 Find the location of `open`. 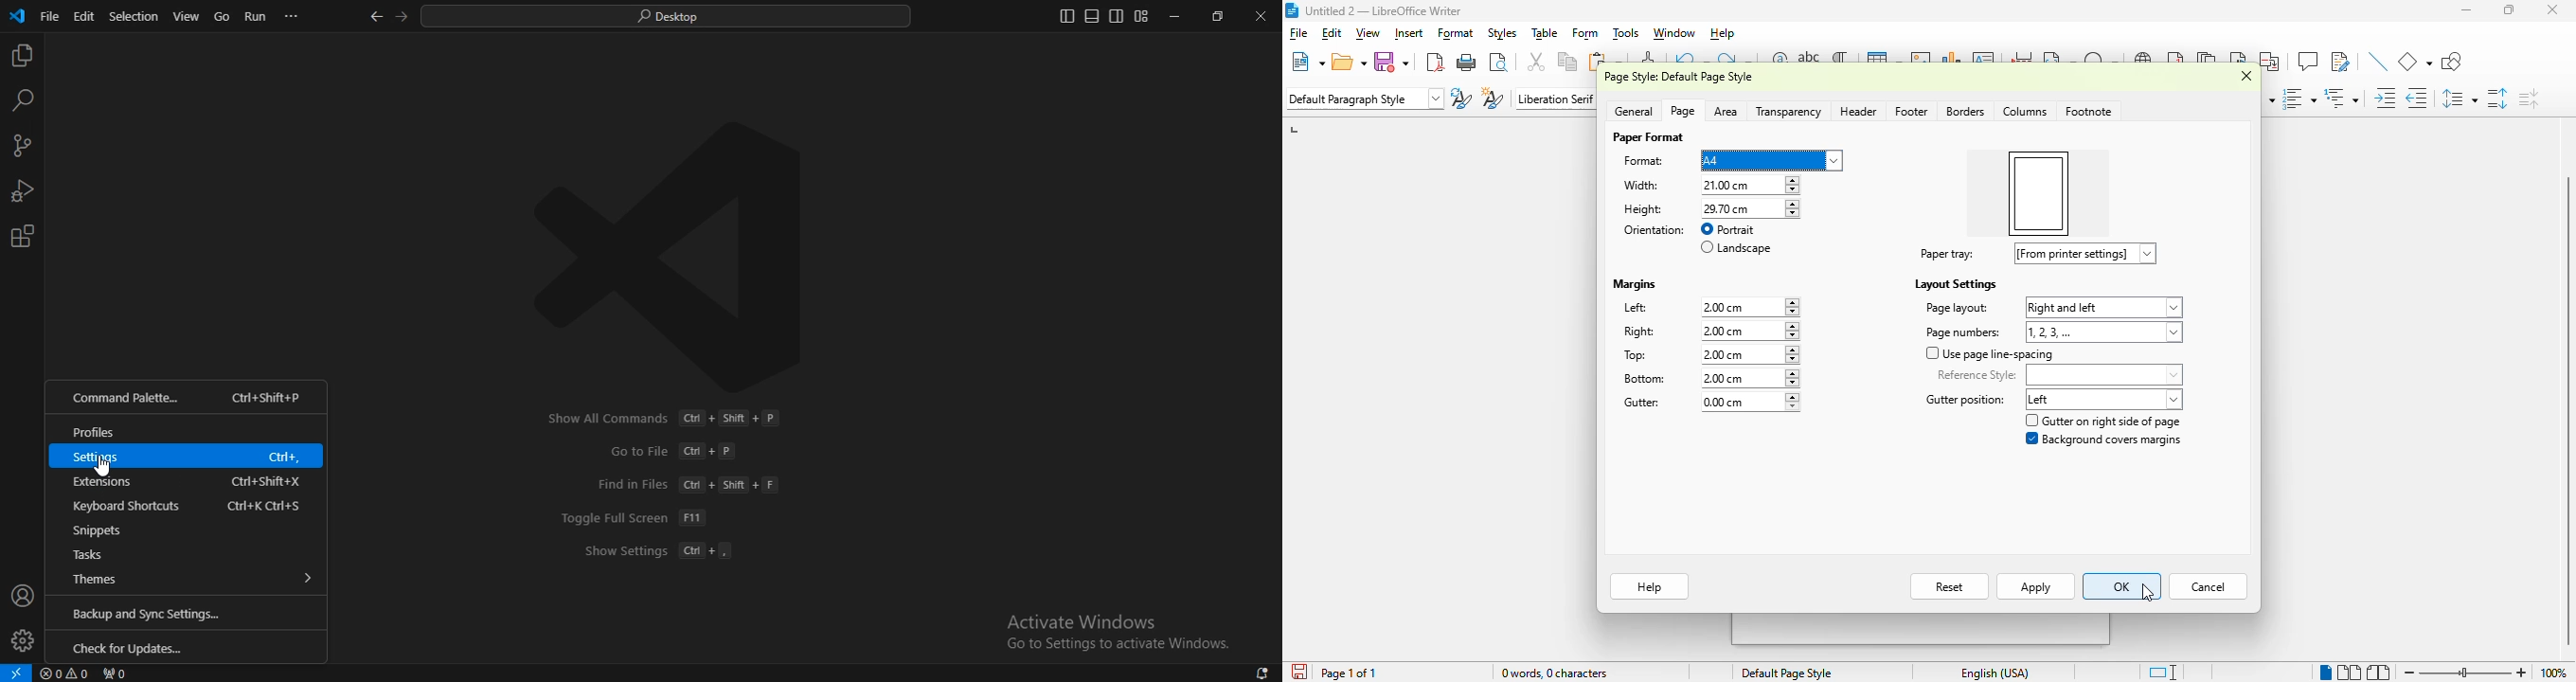

open is located at coordinates (1349, 62).